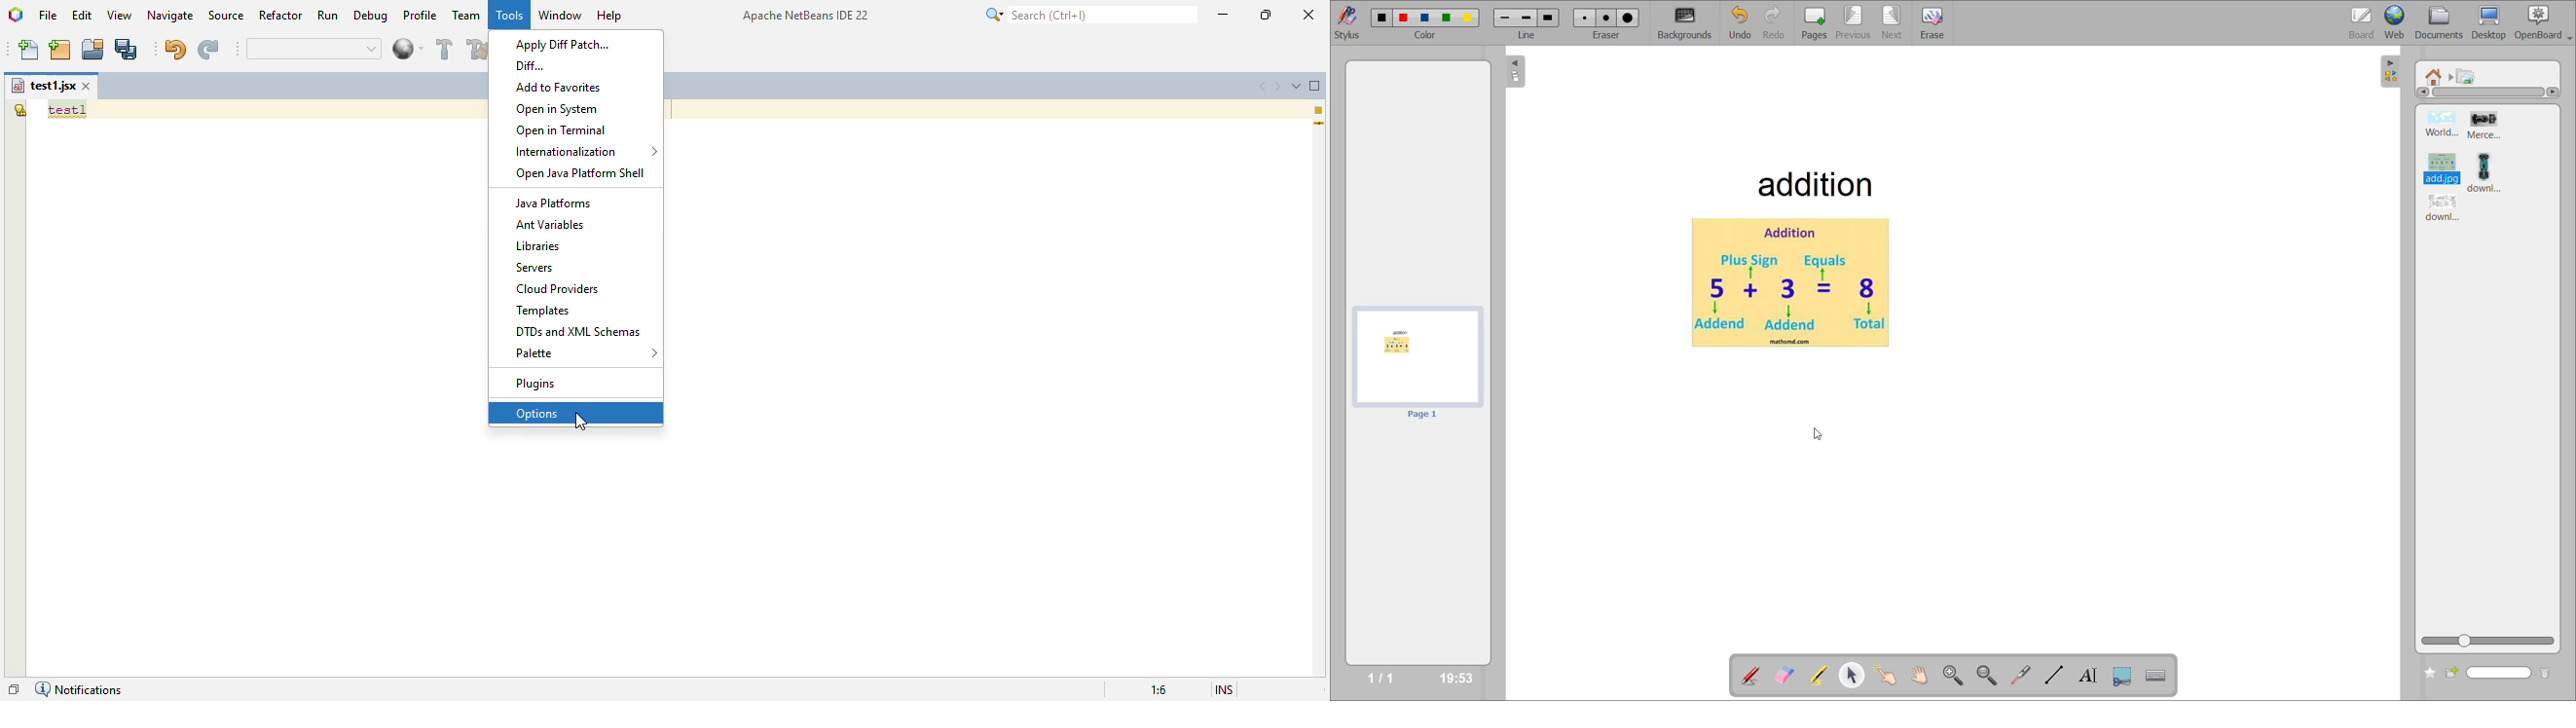 Image resolution: width=2576 pixels, height=728 pixels. I want to click on undo, so click(1746, 23).